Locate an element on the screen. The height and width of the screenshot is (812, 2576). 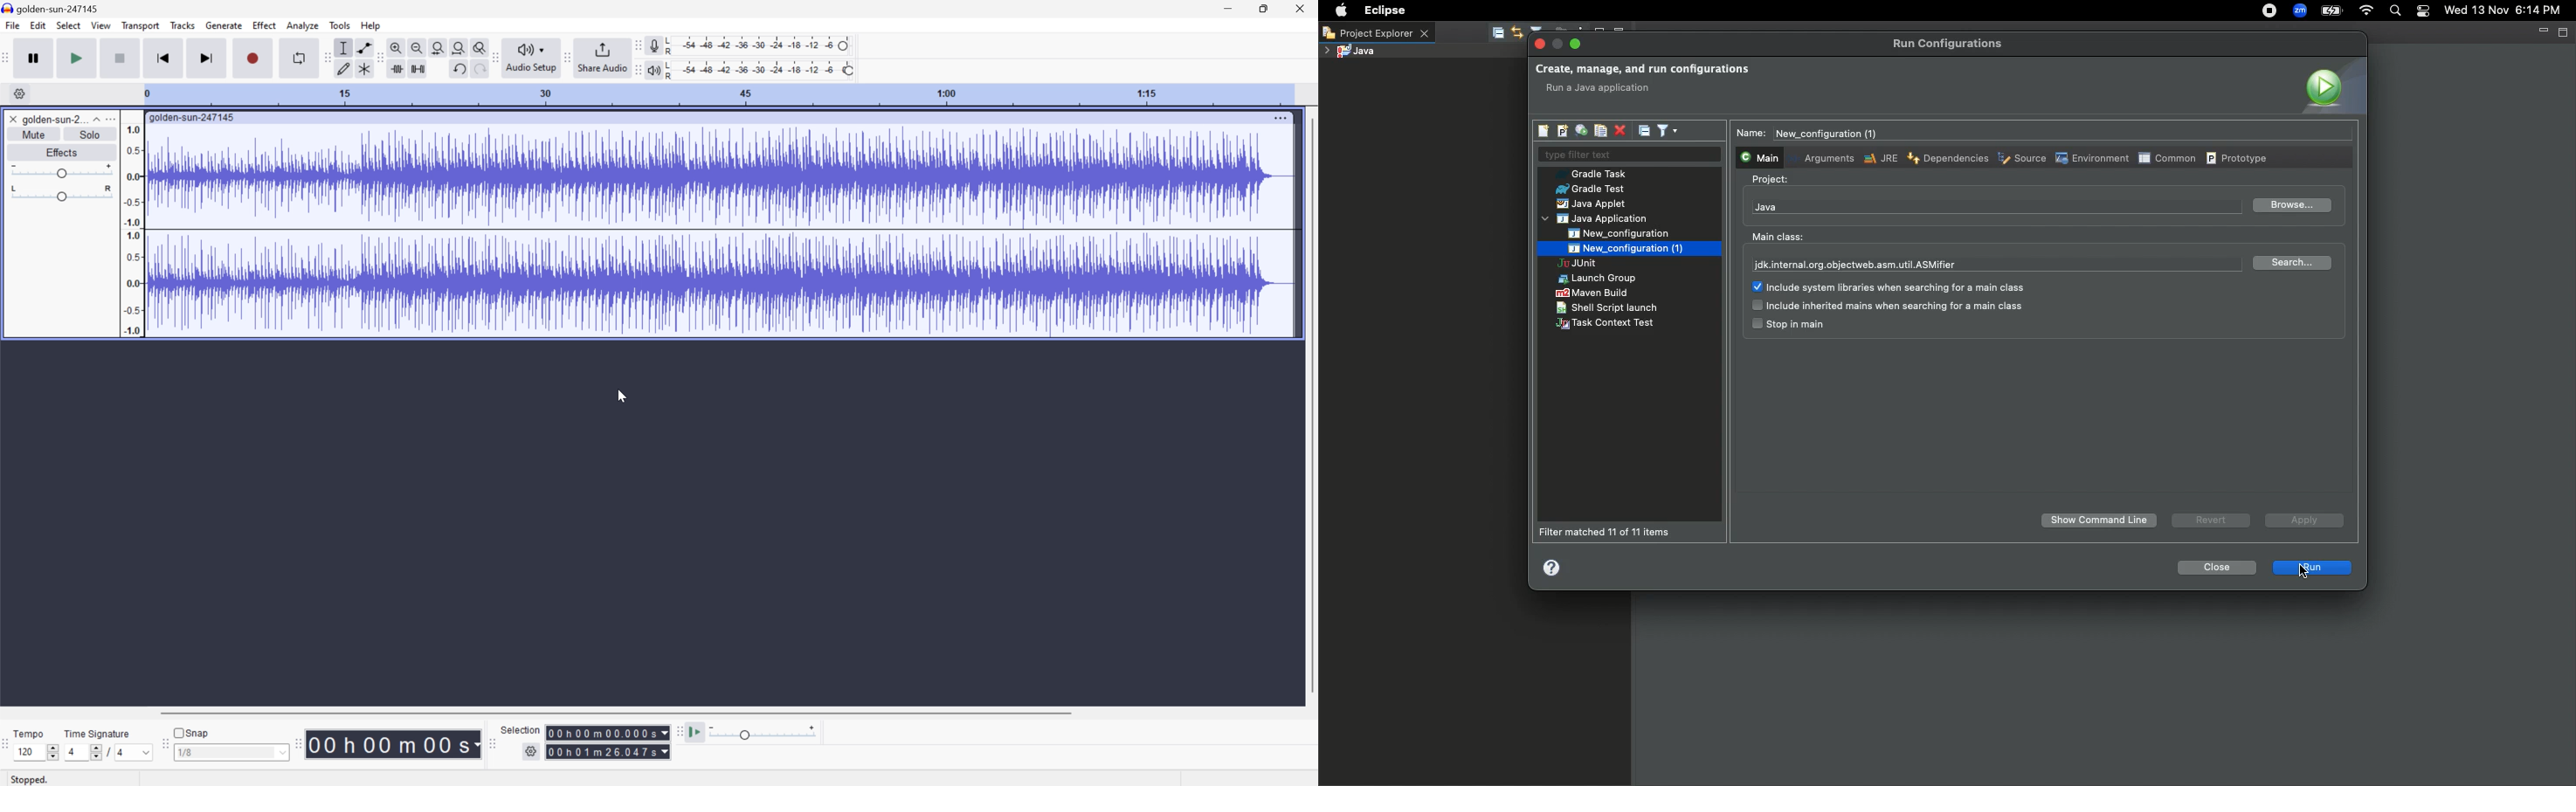
Zoom toggle is located at coordinates (478, 47).